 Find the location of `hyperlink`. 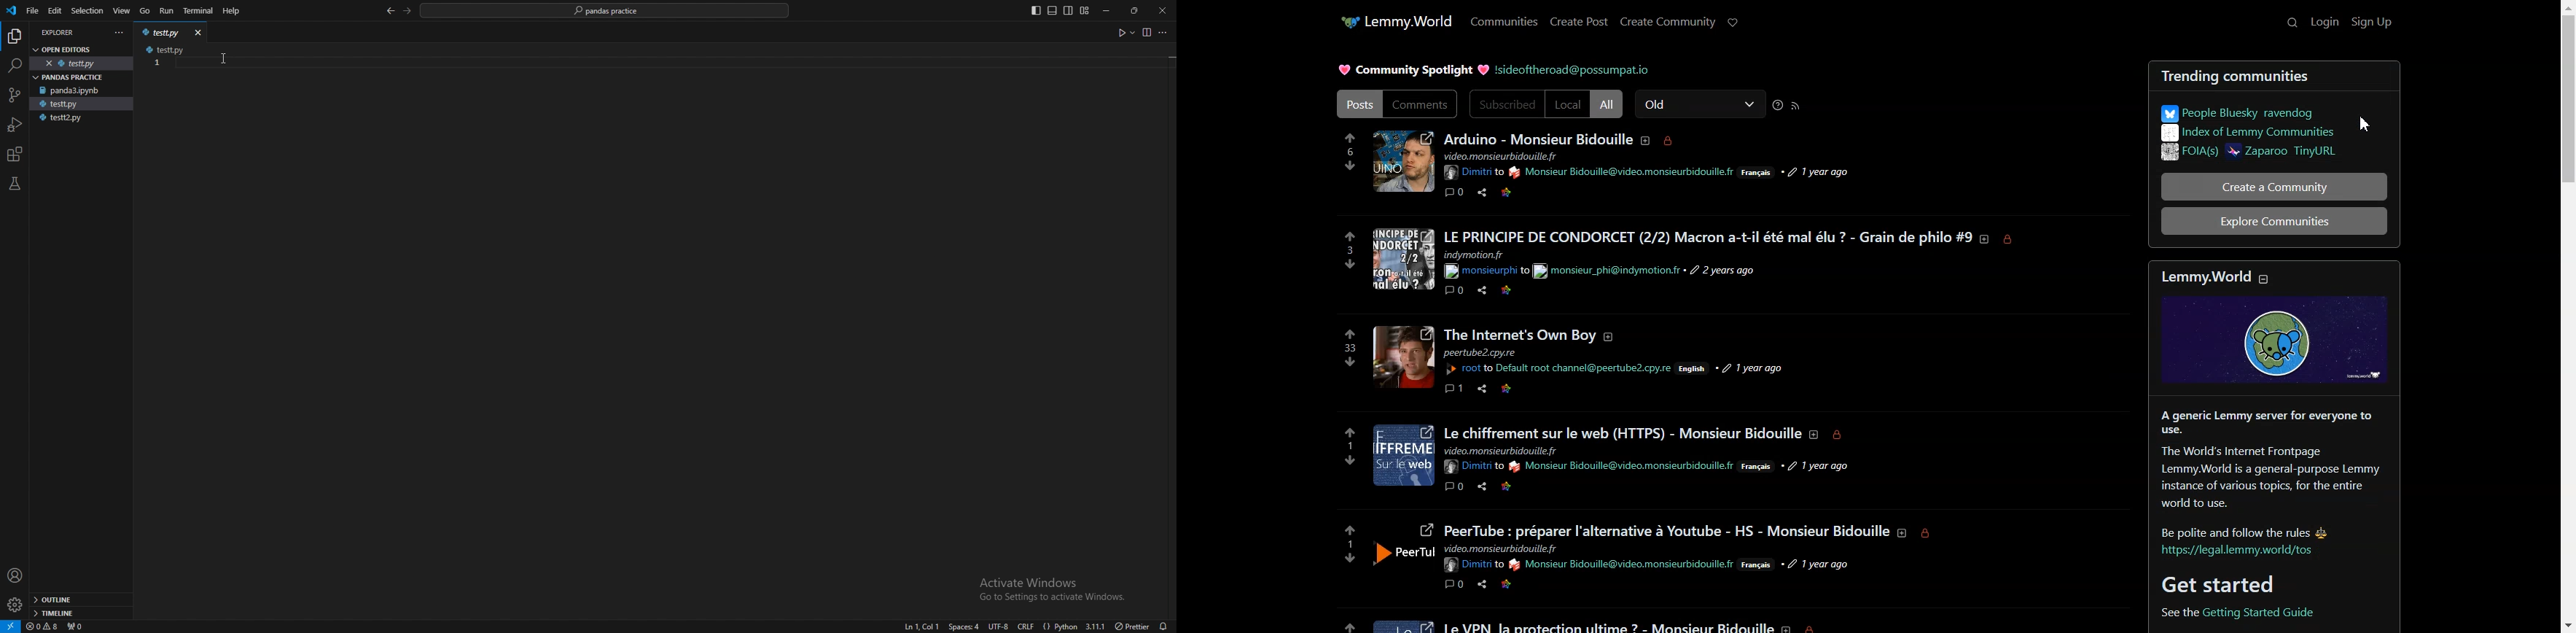

hyperlink is located at coordinates (1470, 370).